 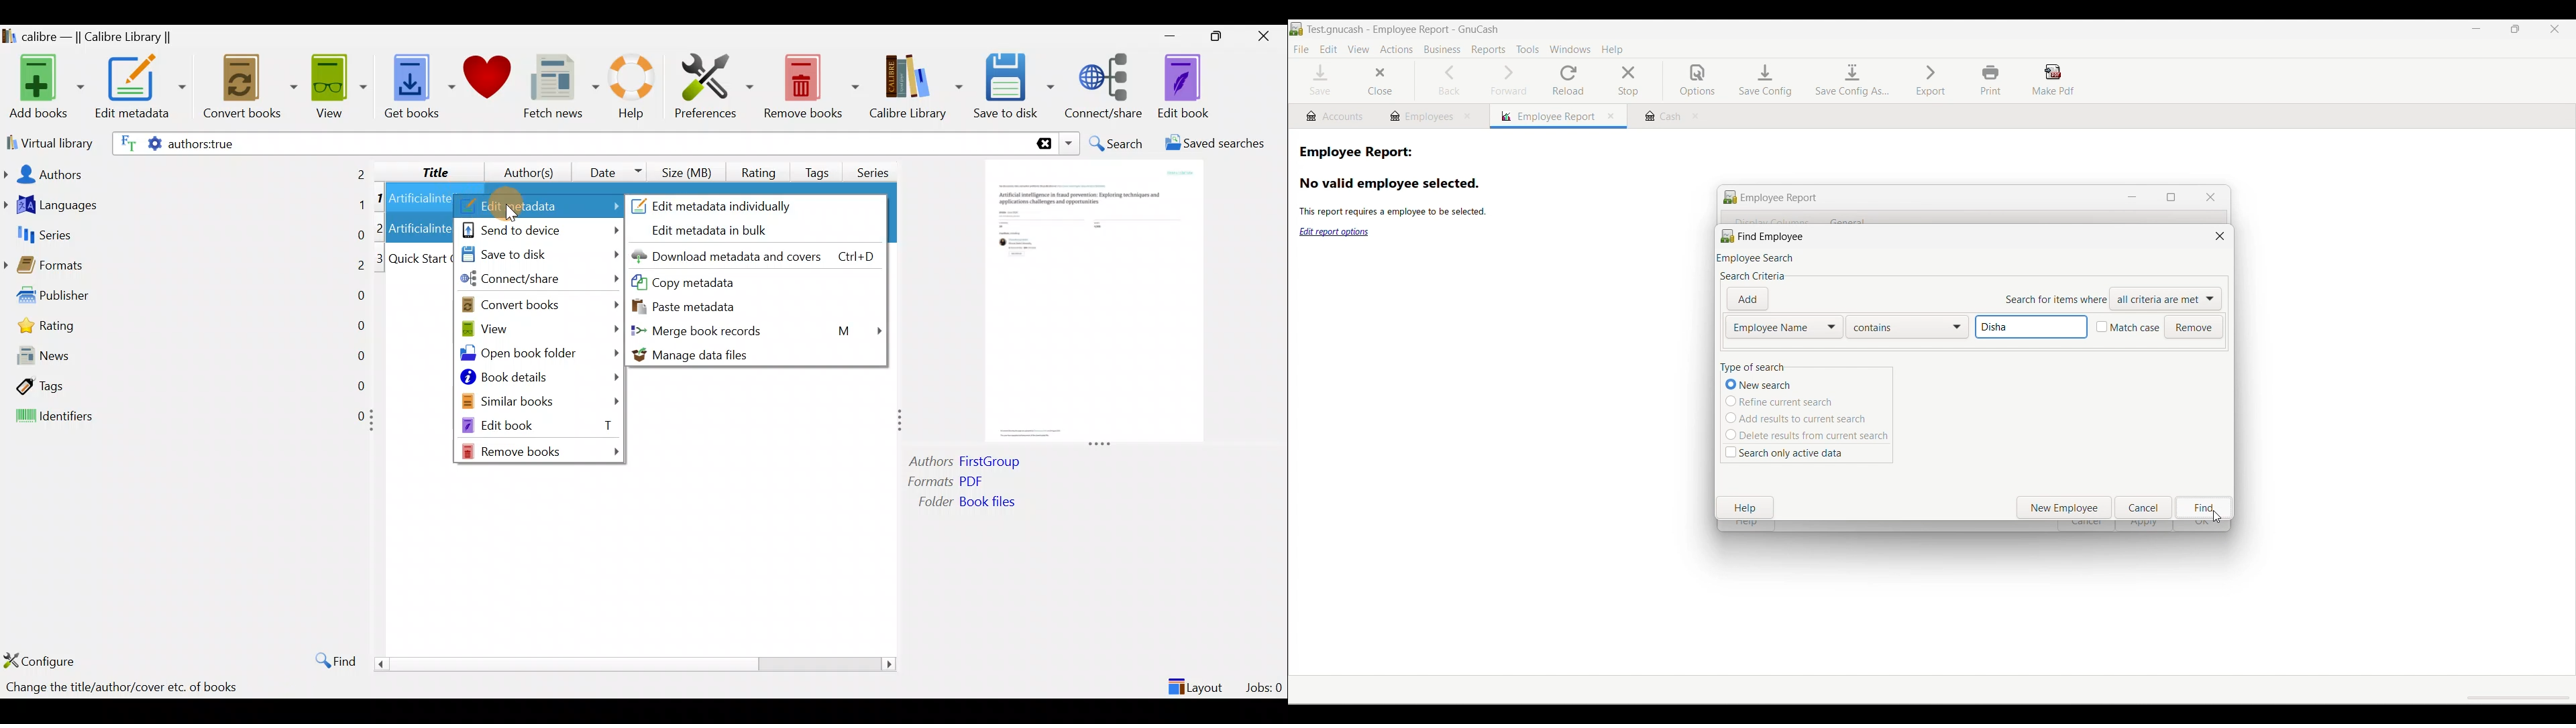 What do you see at coordinates (568, 143) in the screenshot?
I see `Search by - authors:true` at bounding box center [568, 143].